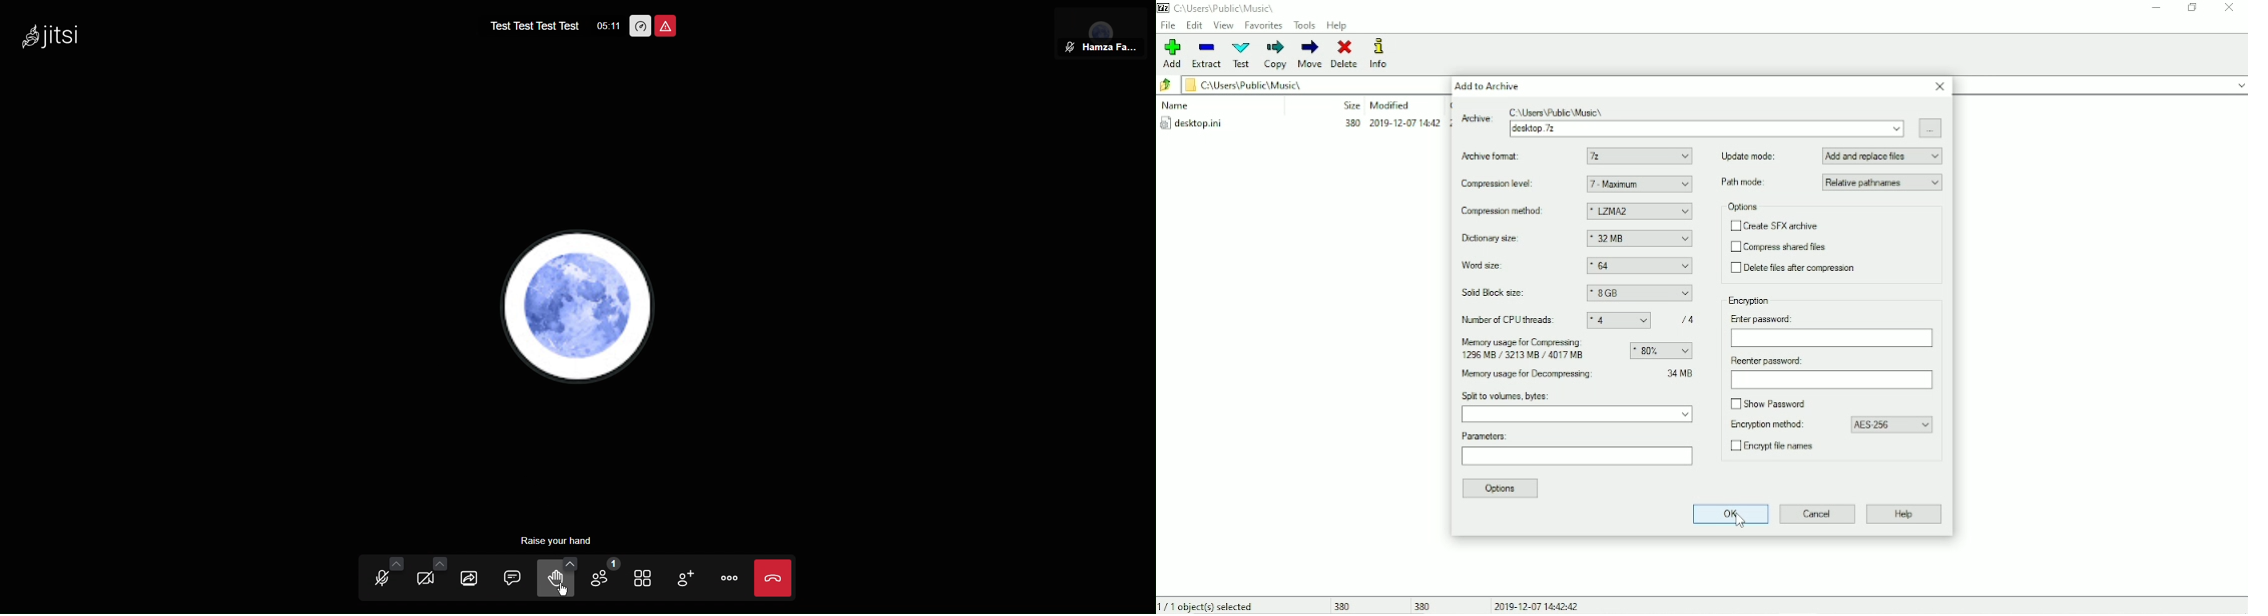 The width and height of the screenshot is (2268, 616). Describe the element at coordinates (1495, 293) in the screenshot. I see `Solid block size` at that location.